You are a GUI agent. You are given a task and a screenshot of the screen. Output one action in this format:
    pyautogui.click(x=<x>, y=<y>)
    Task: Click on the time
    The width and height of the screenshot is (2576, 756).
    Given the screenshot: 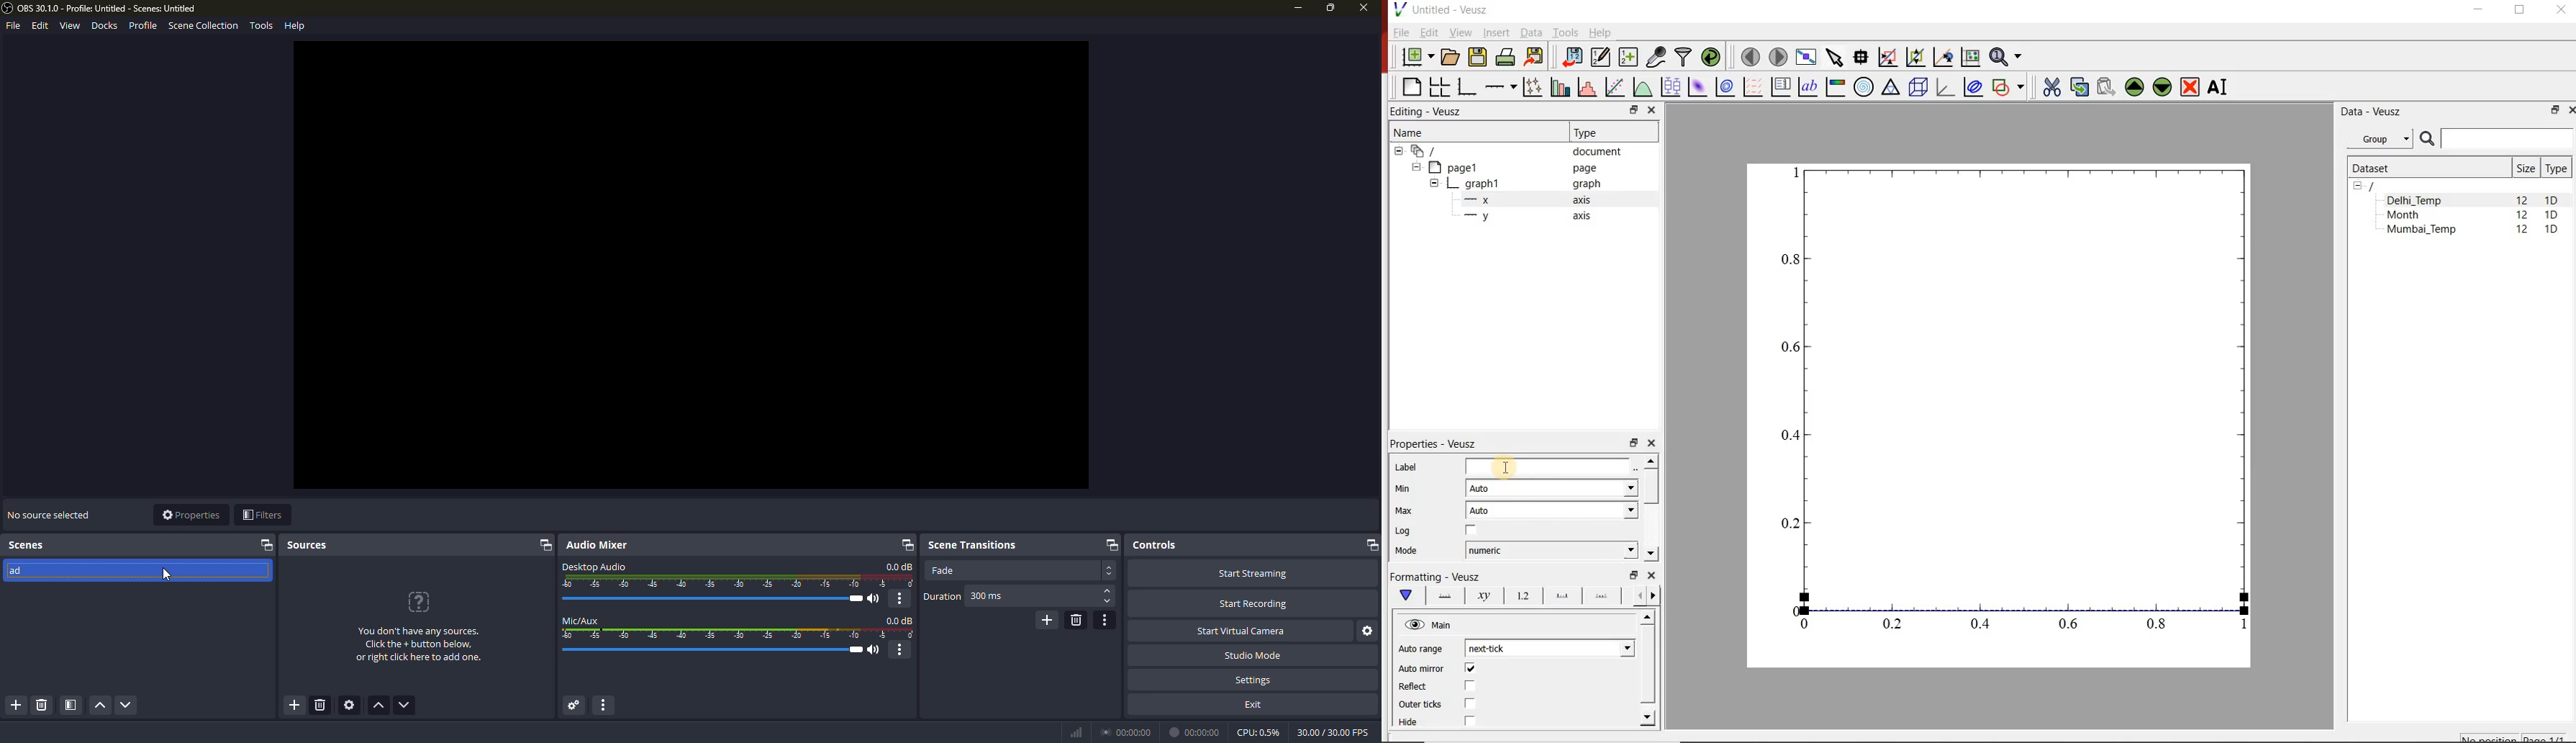 What is the action you would take?
    pyautogui.click(x=1197, y=731)
    